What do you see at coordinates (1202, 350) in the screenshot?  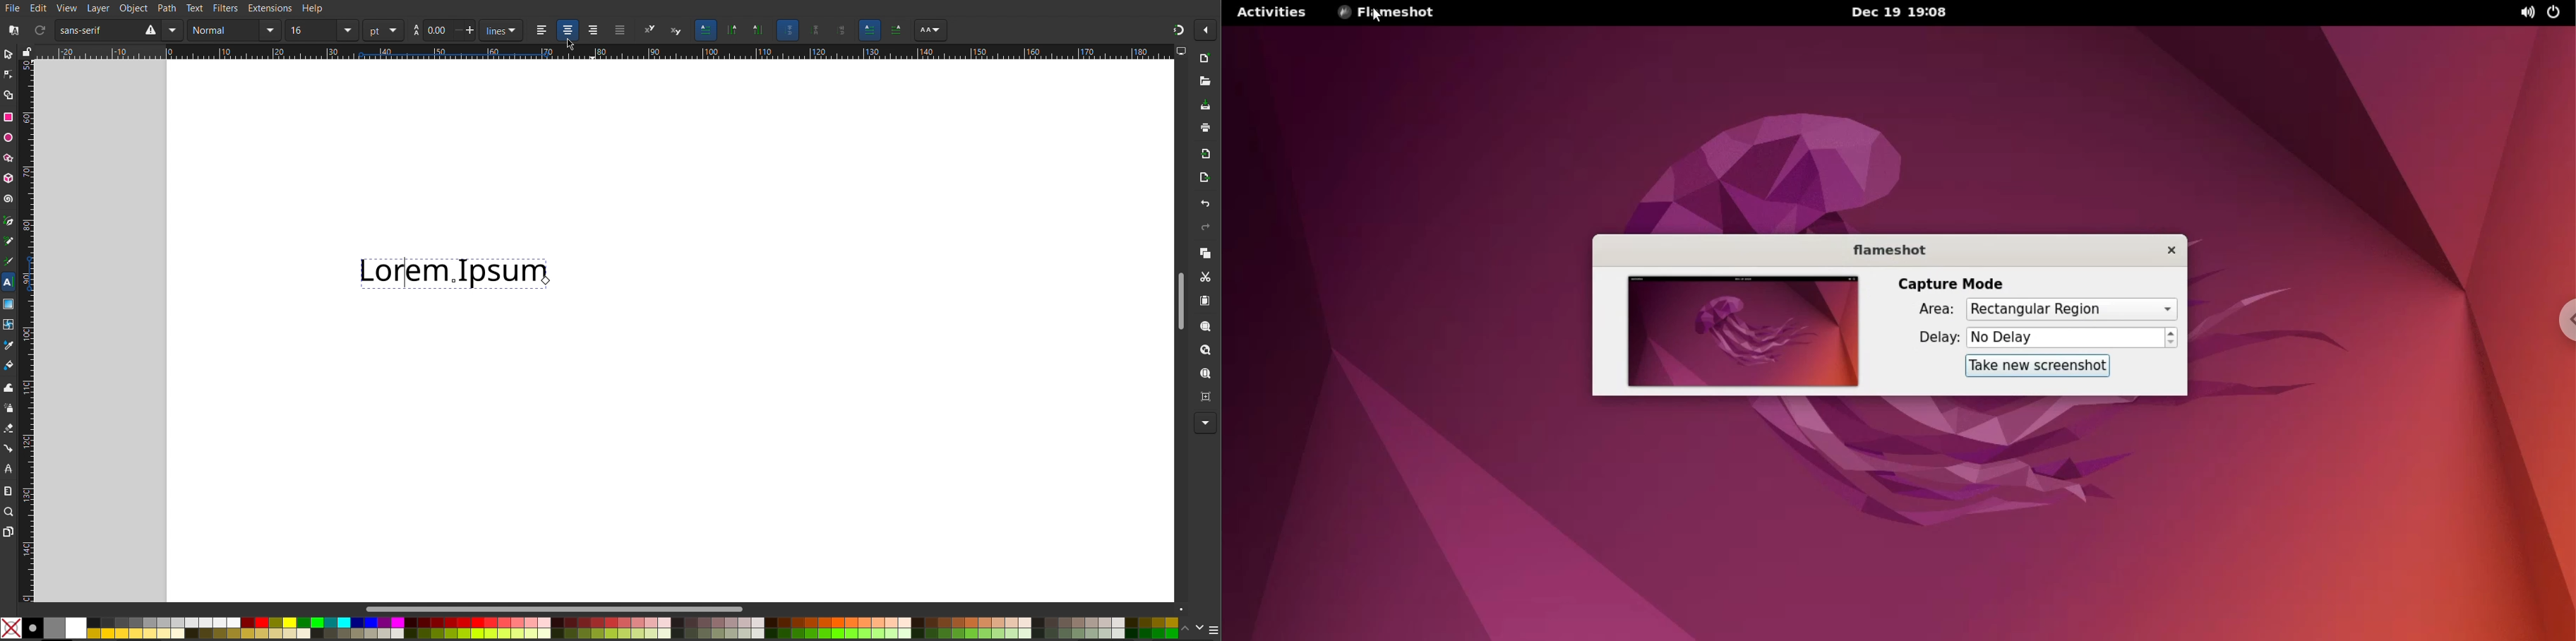 I see `Zoom Drawing` at bounding box center [1202, 350].